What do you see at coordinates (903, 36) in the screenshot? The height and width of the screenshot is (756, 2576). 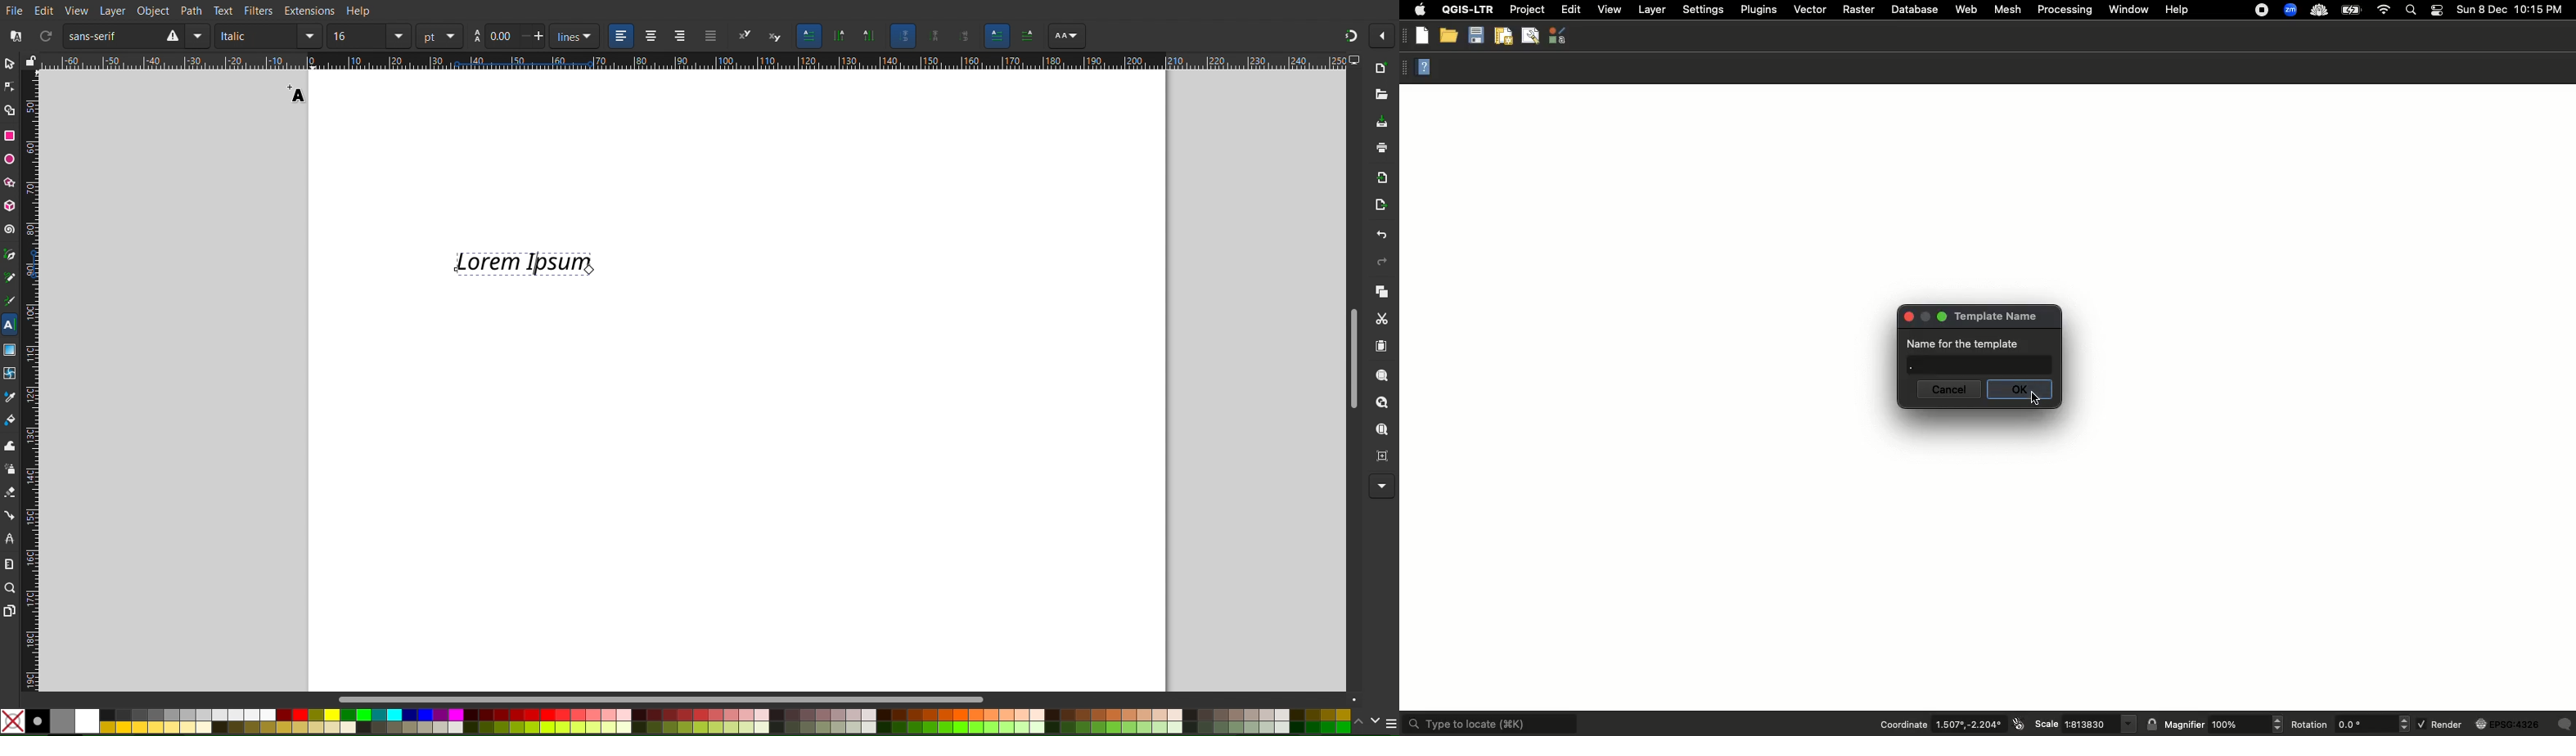 I see `Auto glyph orientation` at bounding box center [903, 36].